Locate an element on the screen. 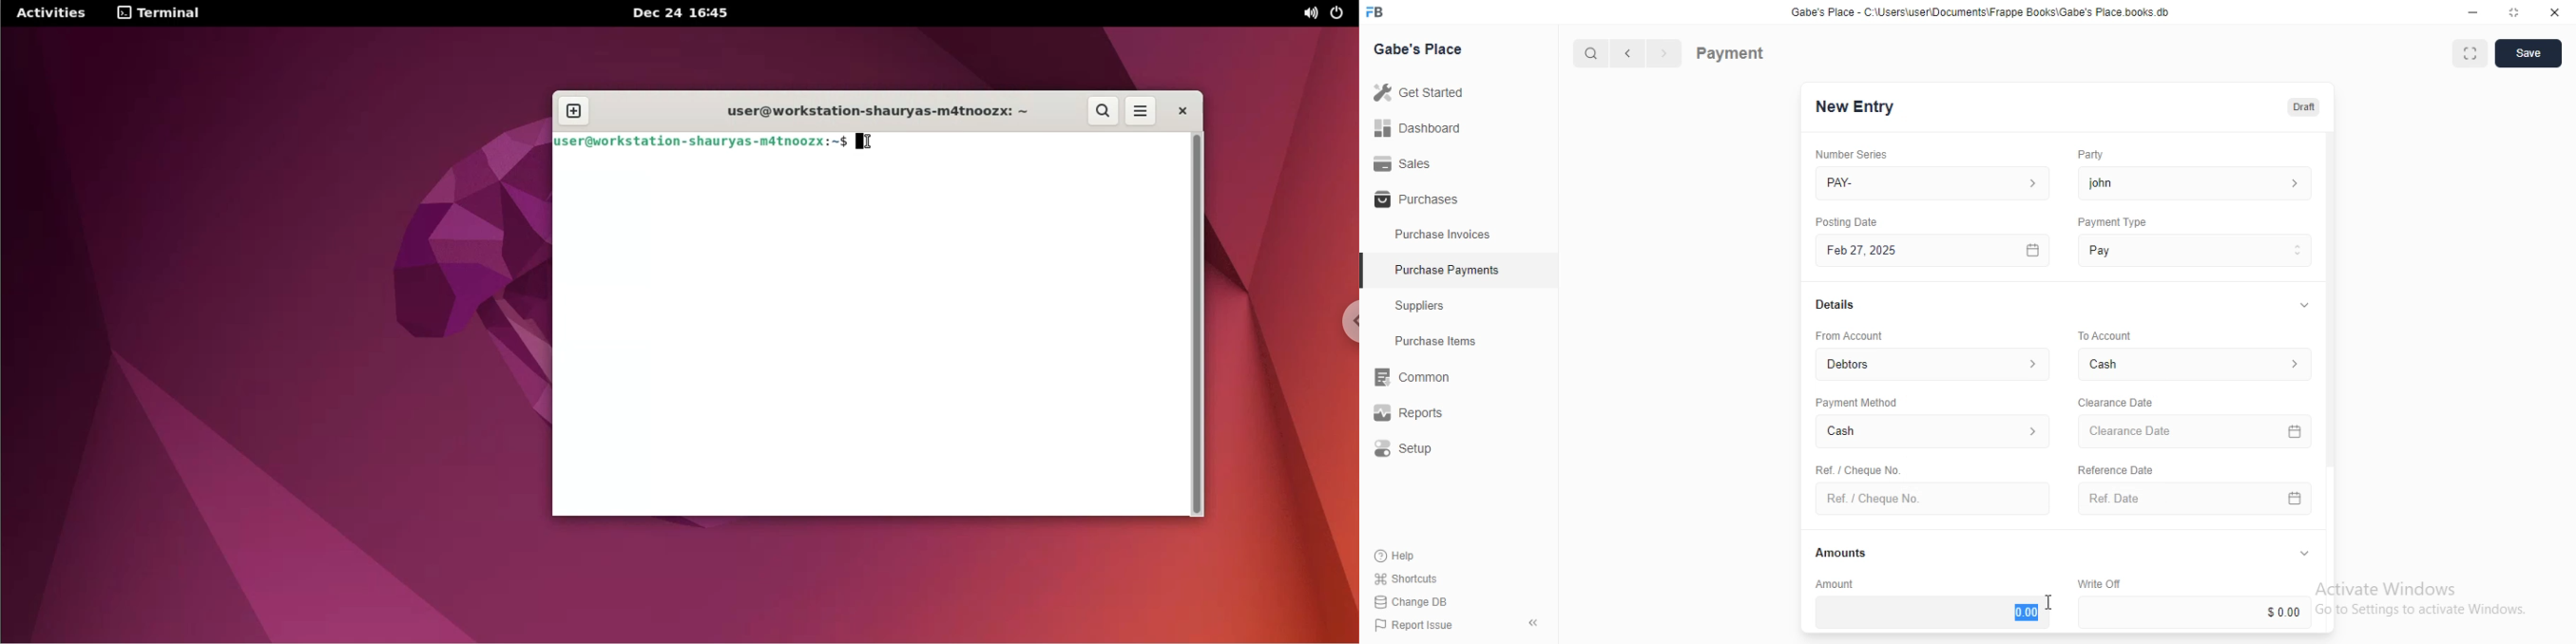 This screenshot has width=2576, height=644. Dashboard is located at coordinates (1417, 128).